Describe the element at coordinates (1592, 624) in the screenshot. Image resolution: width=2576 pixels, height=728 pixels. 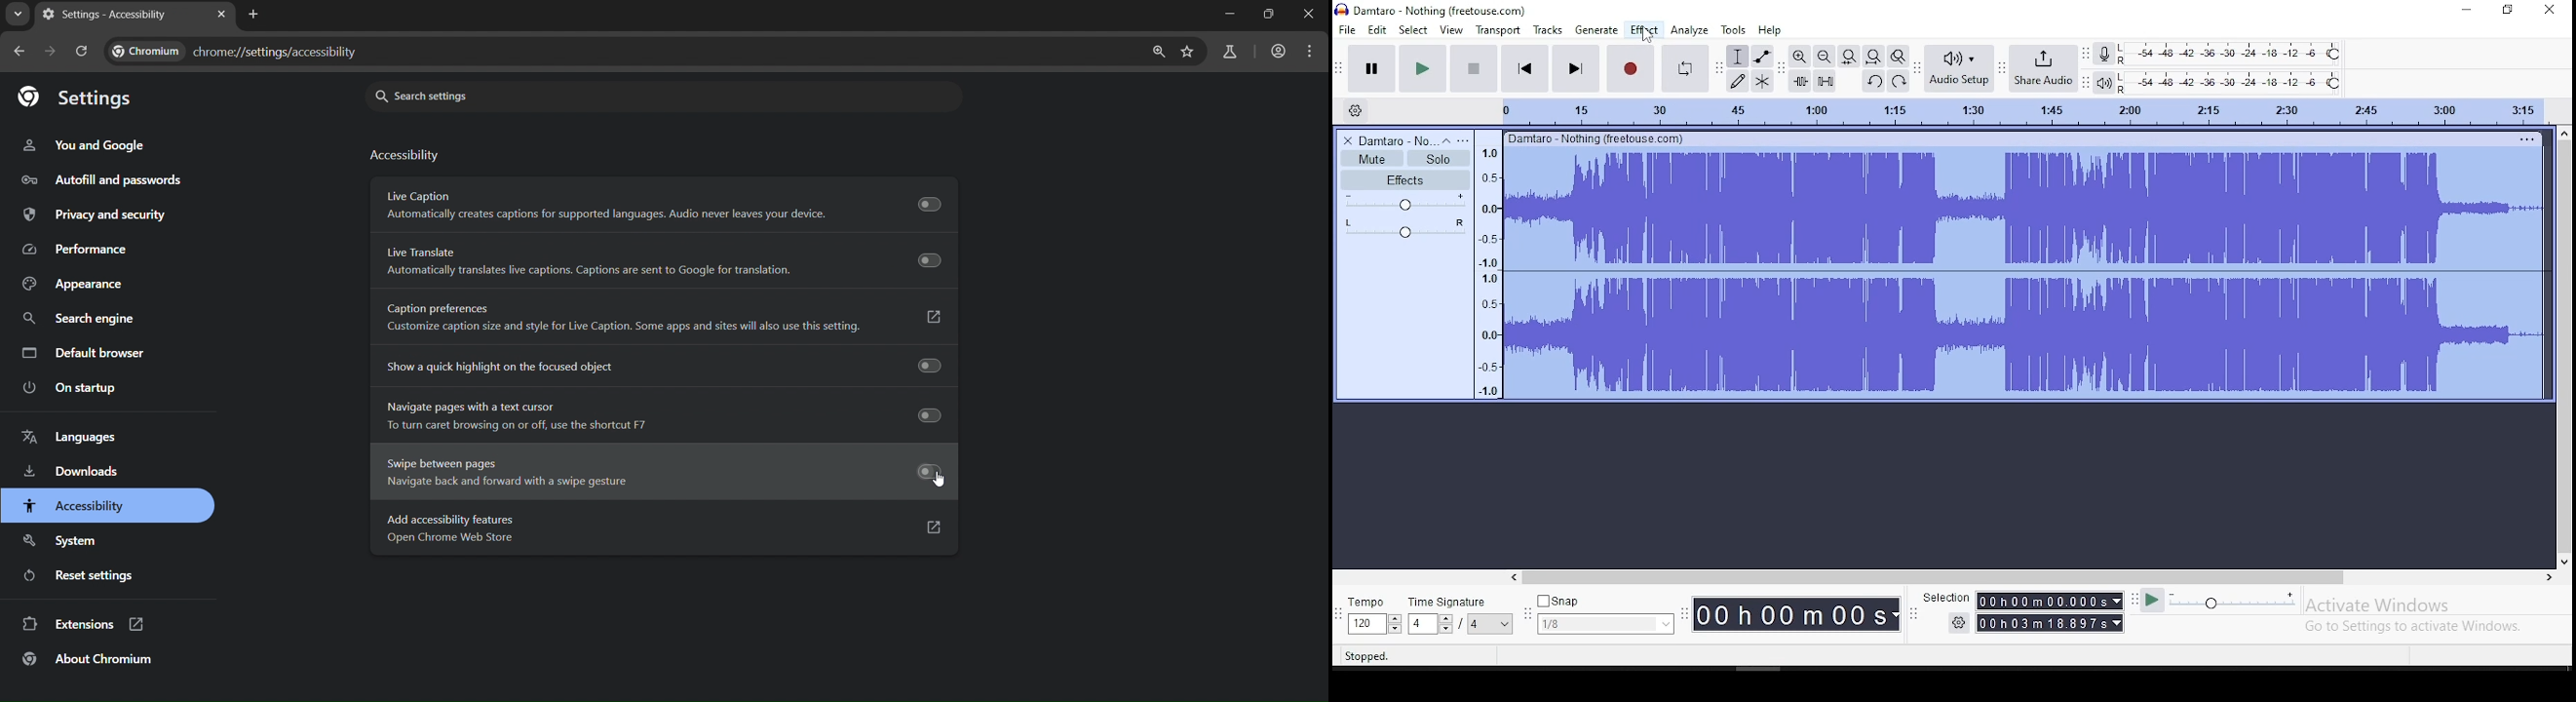
I see `1/8` at that location.